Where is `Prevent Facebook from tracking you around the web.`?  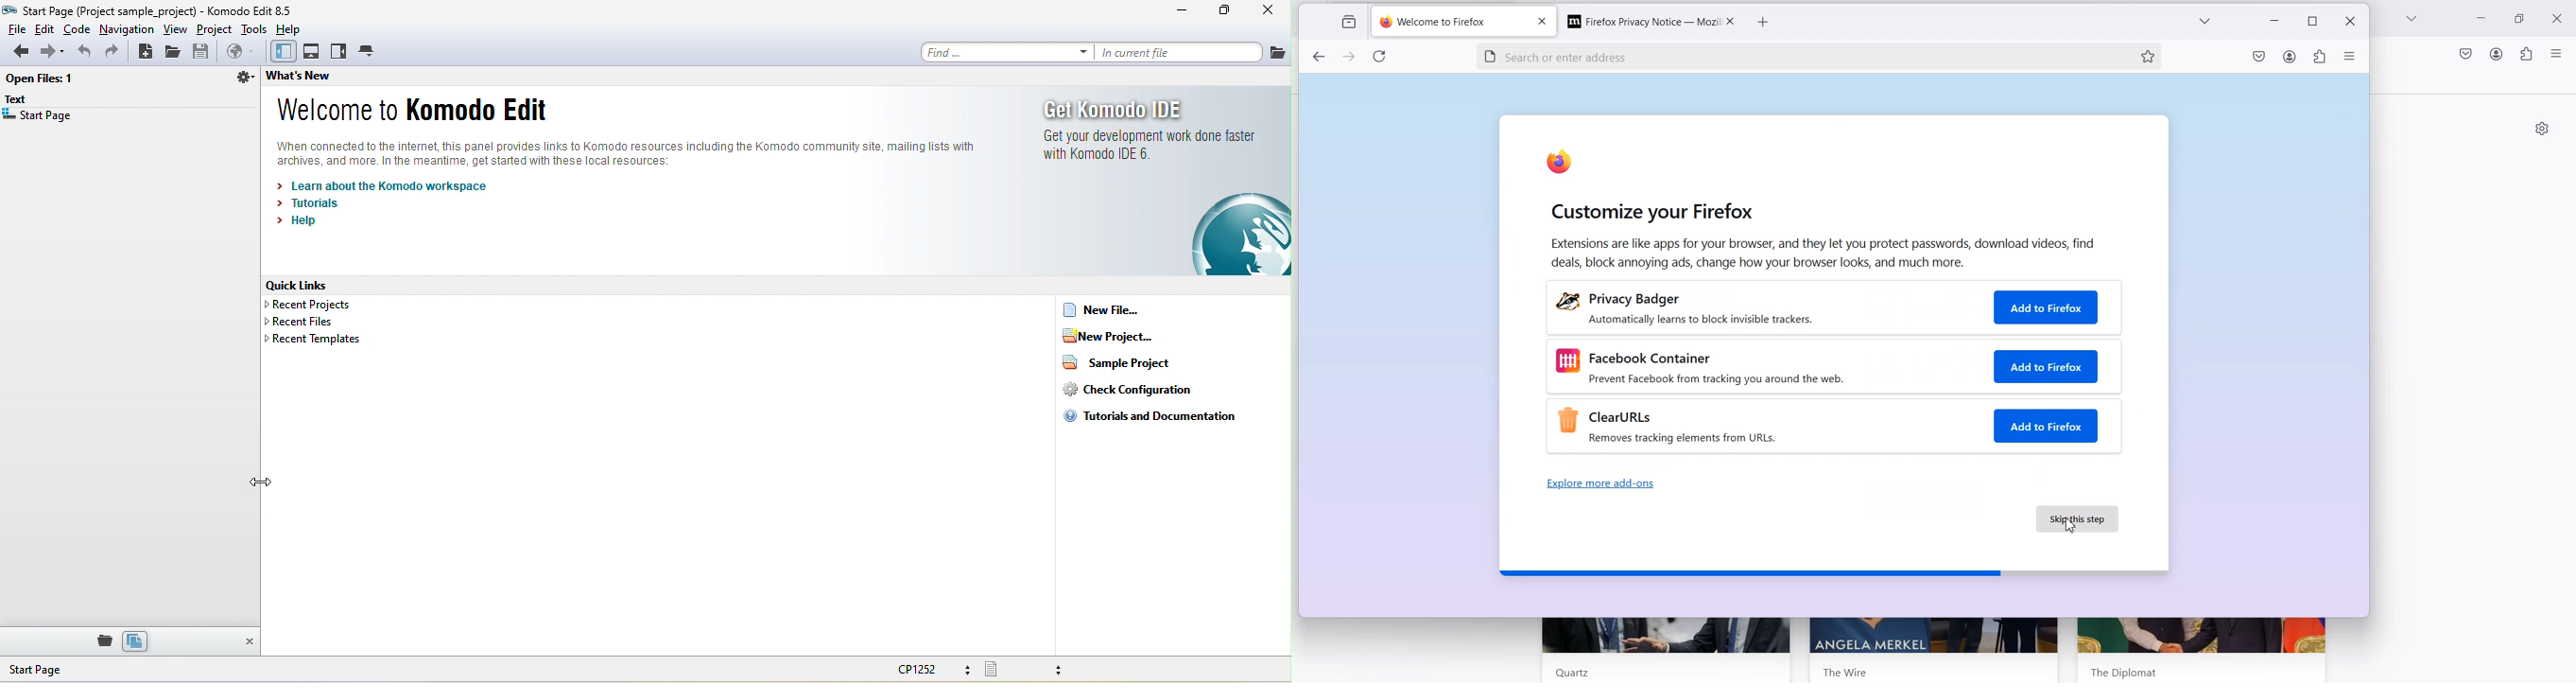
Prevent Facebook from tracking you around the web. is located at coordinates (1782, 378).